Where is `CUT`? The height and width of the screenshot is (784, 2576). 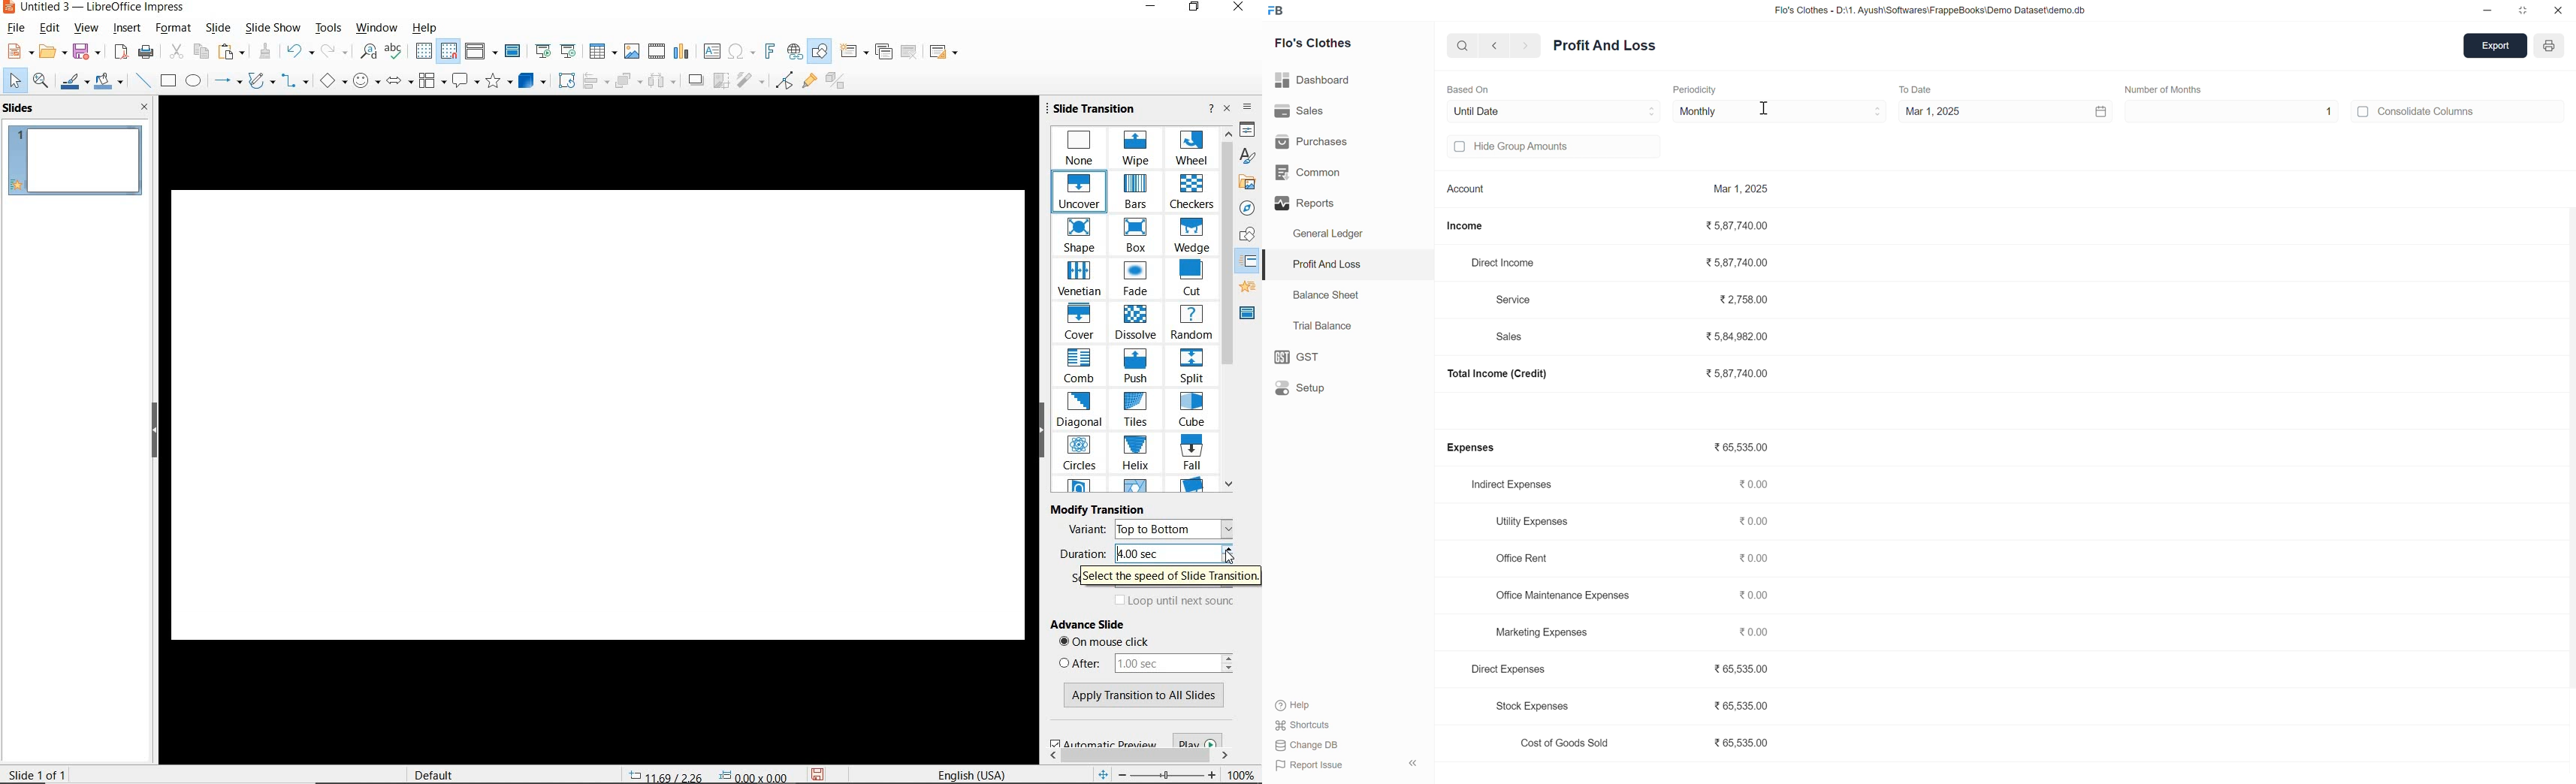 CUT is located at coordinates (1190, 279).